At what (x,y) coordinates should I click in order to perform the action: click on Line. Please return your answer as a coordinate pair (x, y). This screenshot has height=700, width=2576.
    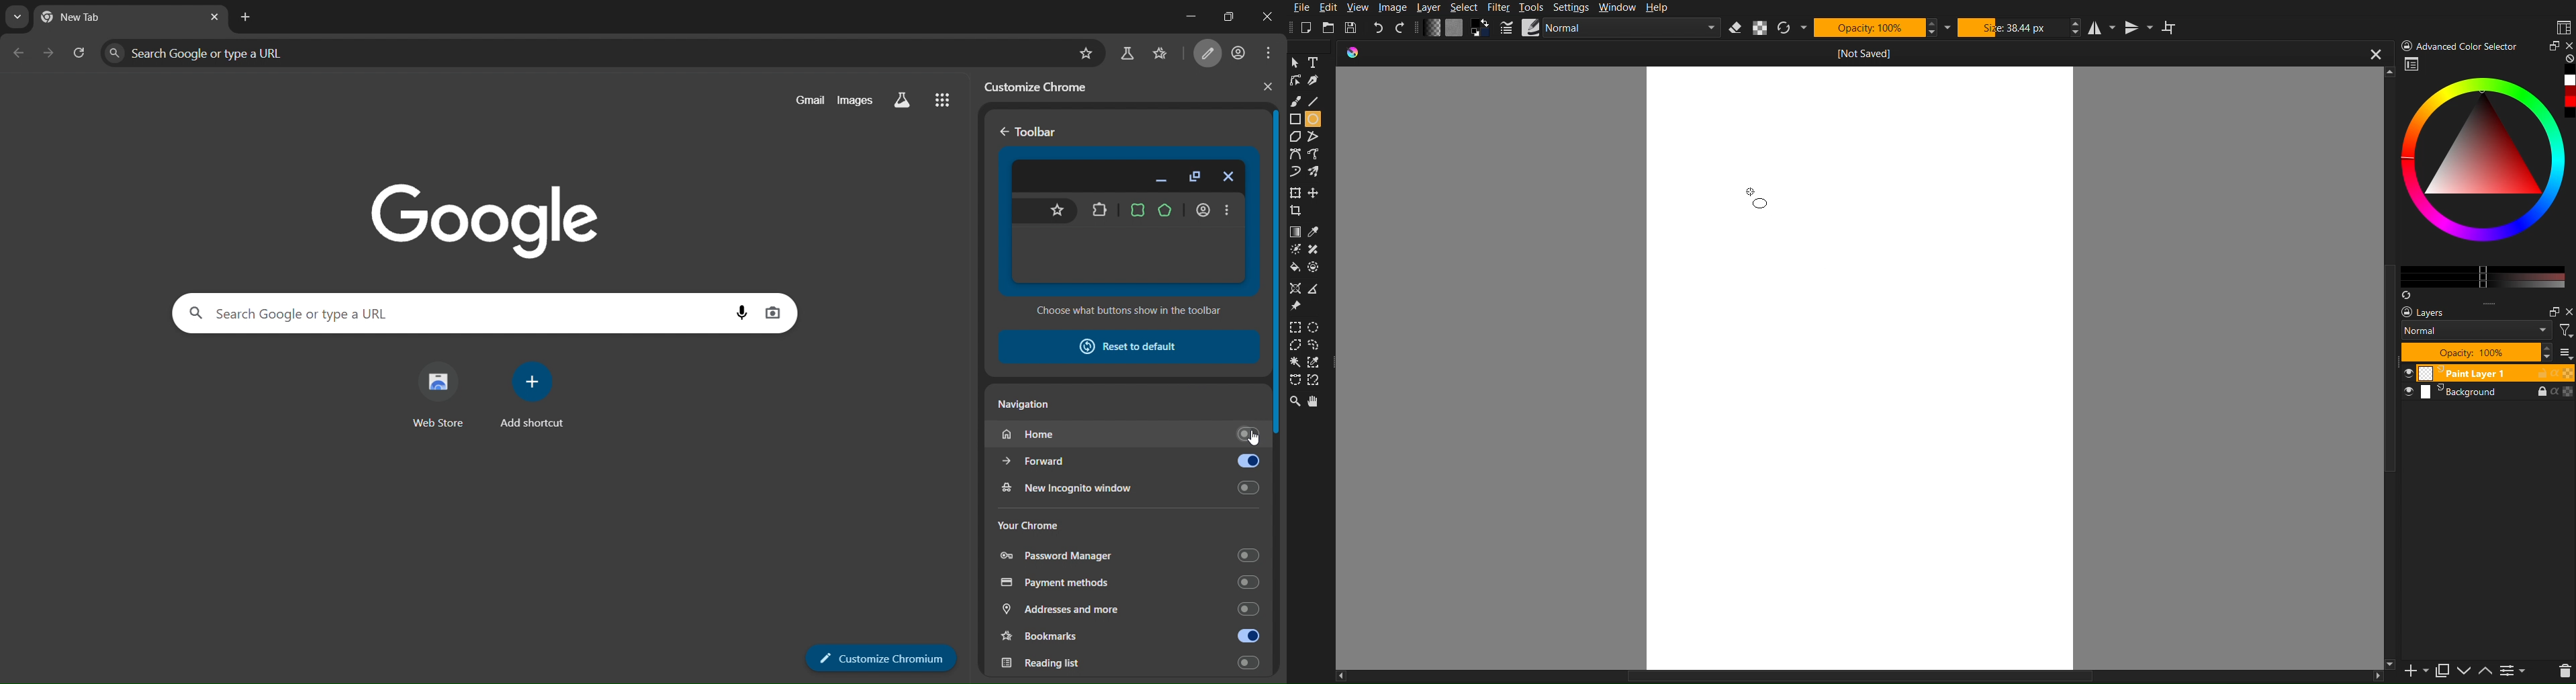
    Looking at the image, I should click on (1318, 101).